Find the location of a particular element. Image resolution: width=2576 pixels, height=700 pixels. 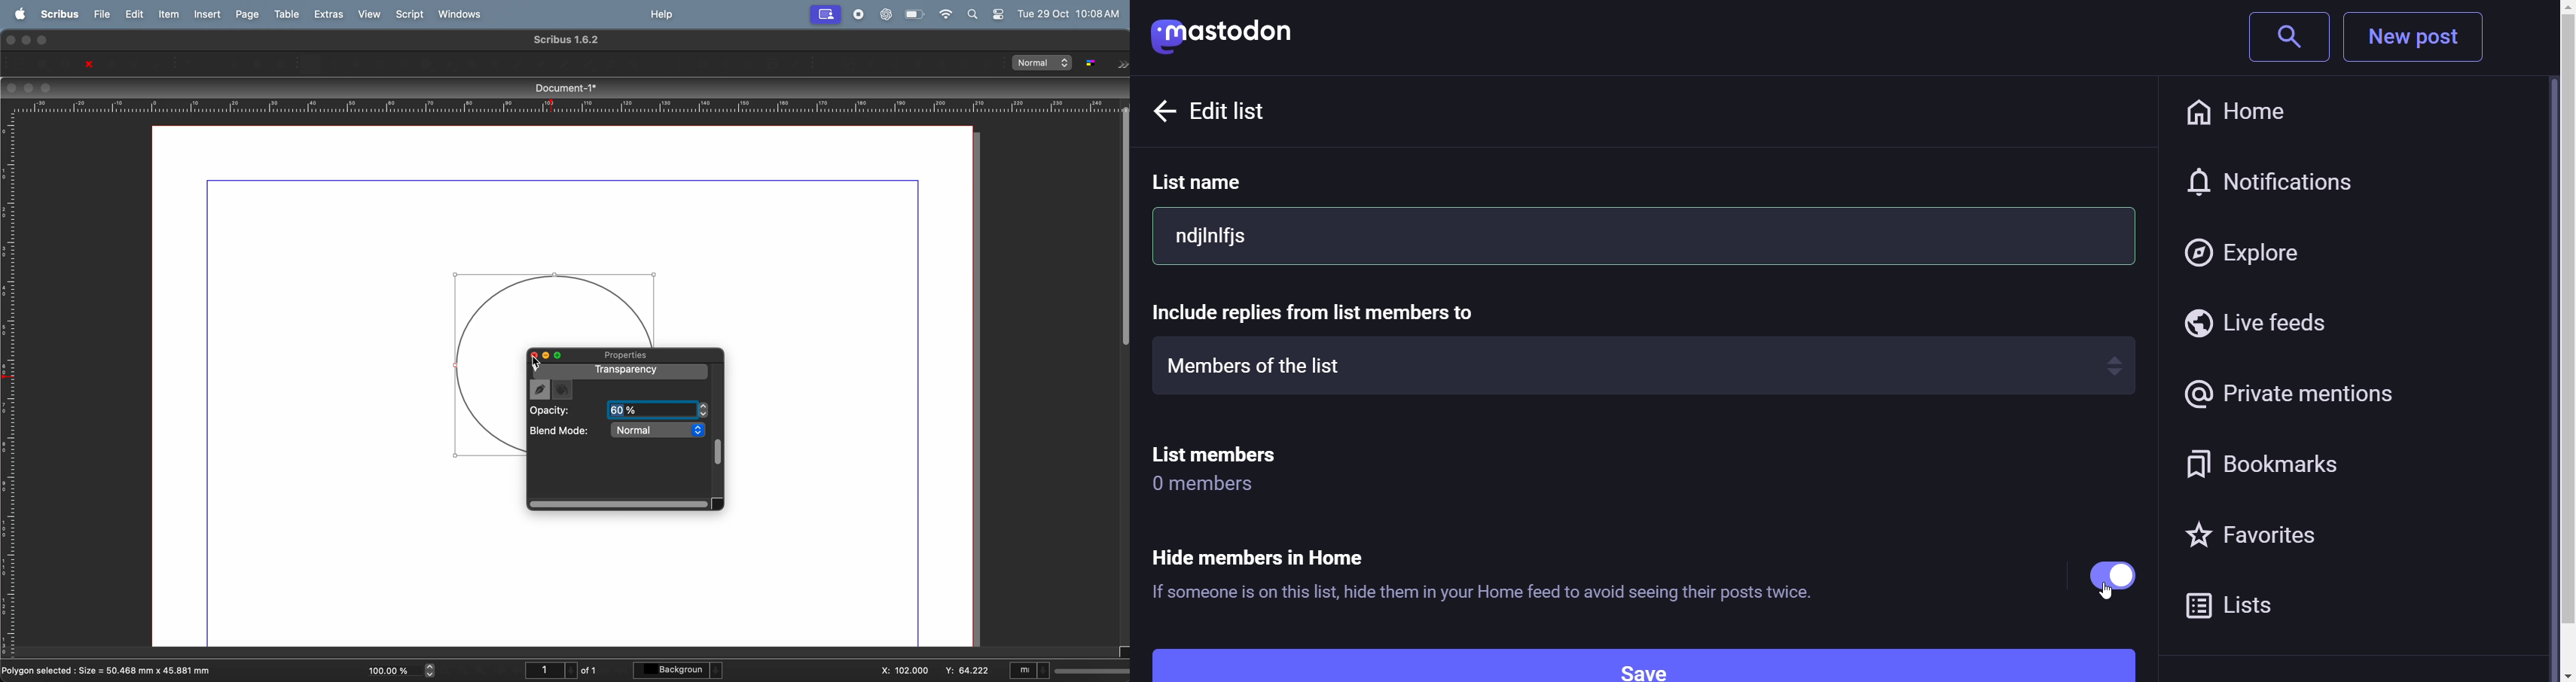

members of the list is located at coordinates (1637, 364).